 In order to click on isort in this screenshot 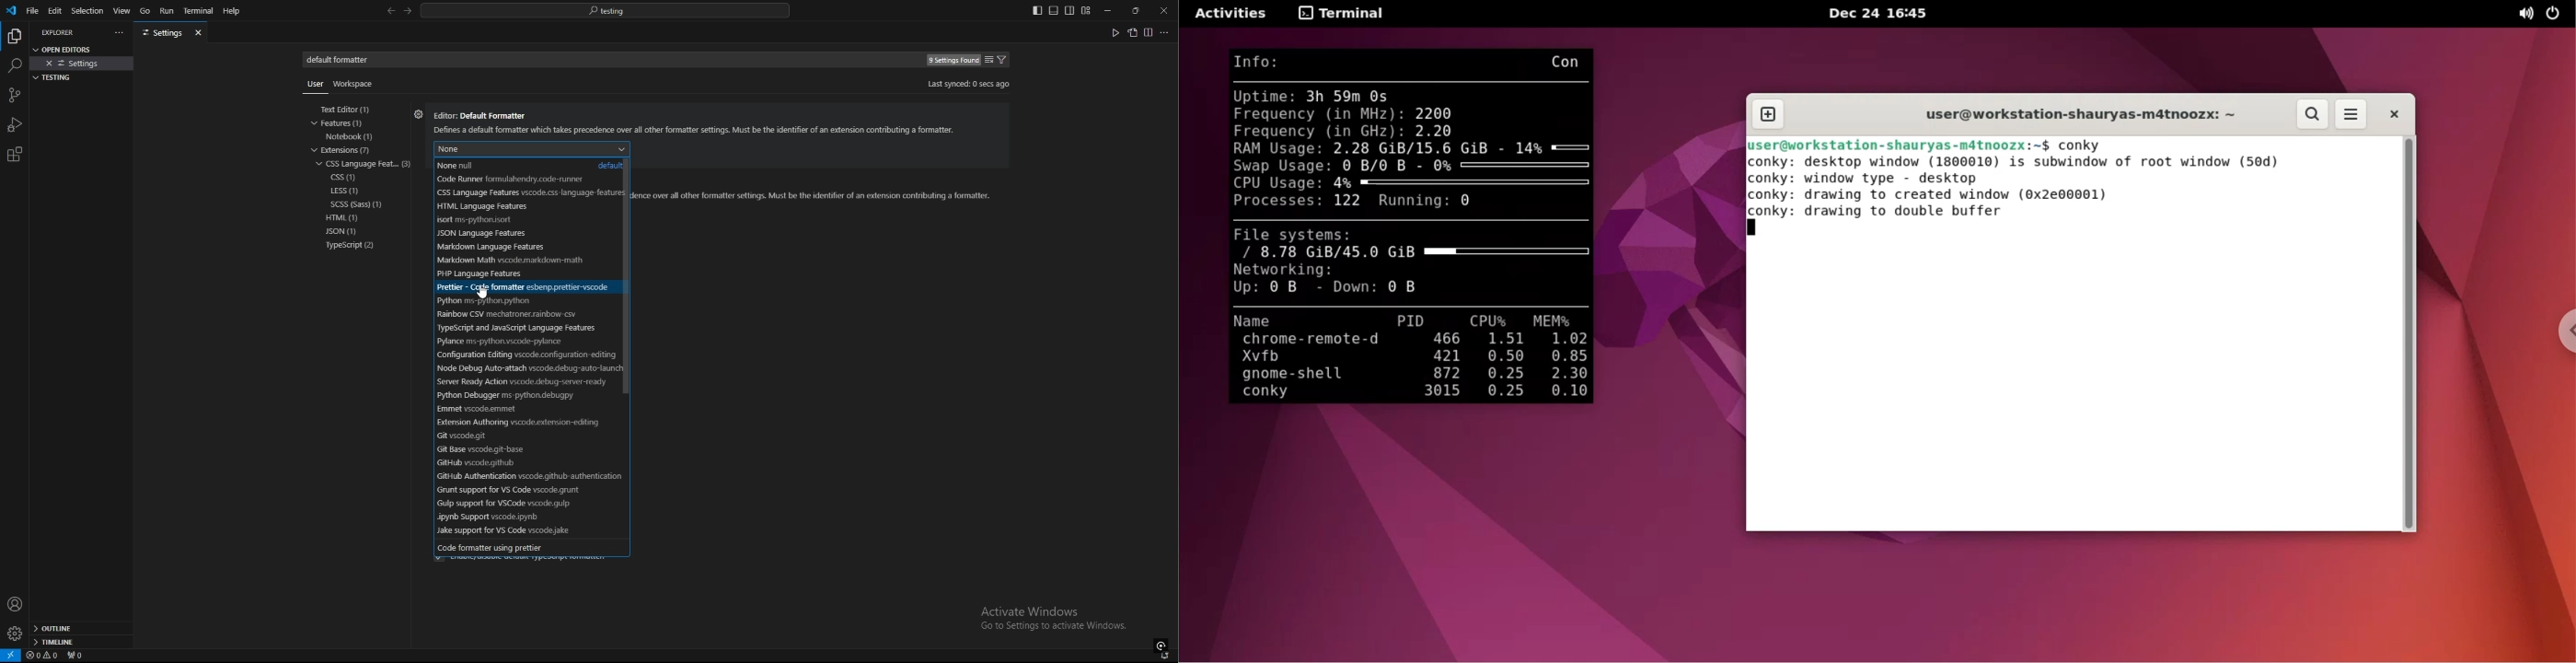, I will do `click(518, 221)`.